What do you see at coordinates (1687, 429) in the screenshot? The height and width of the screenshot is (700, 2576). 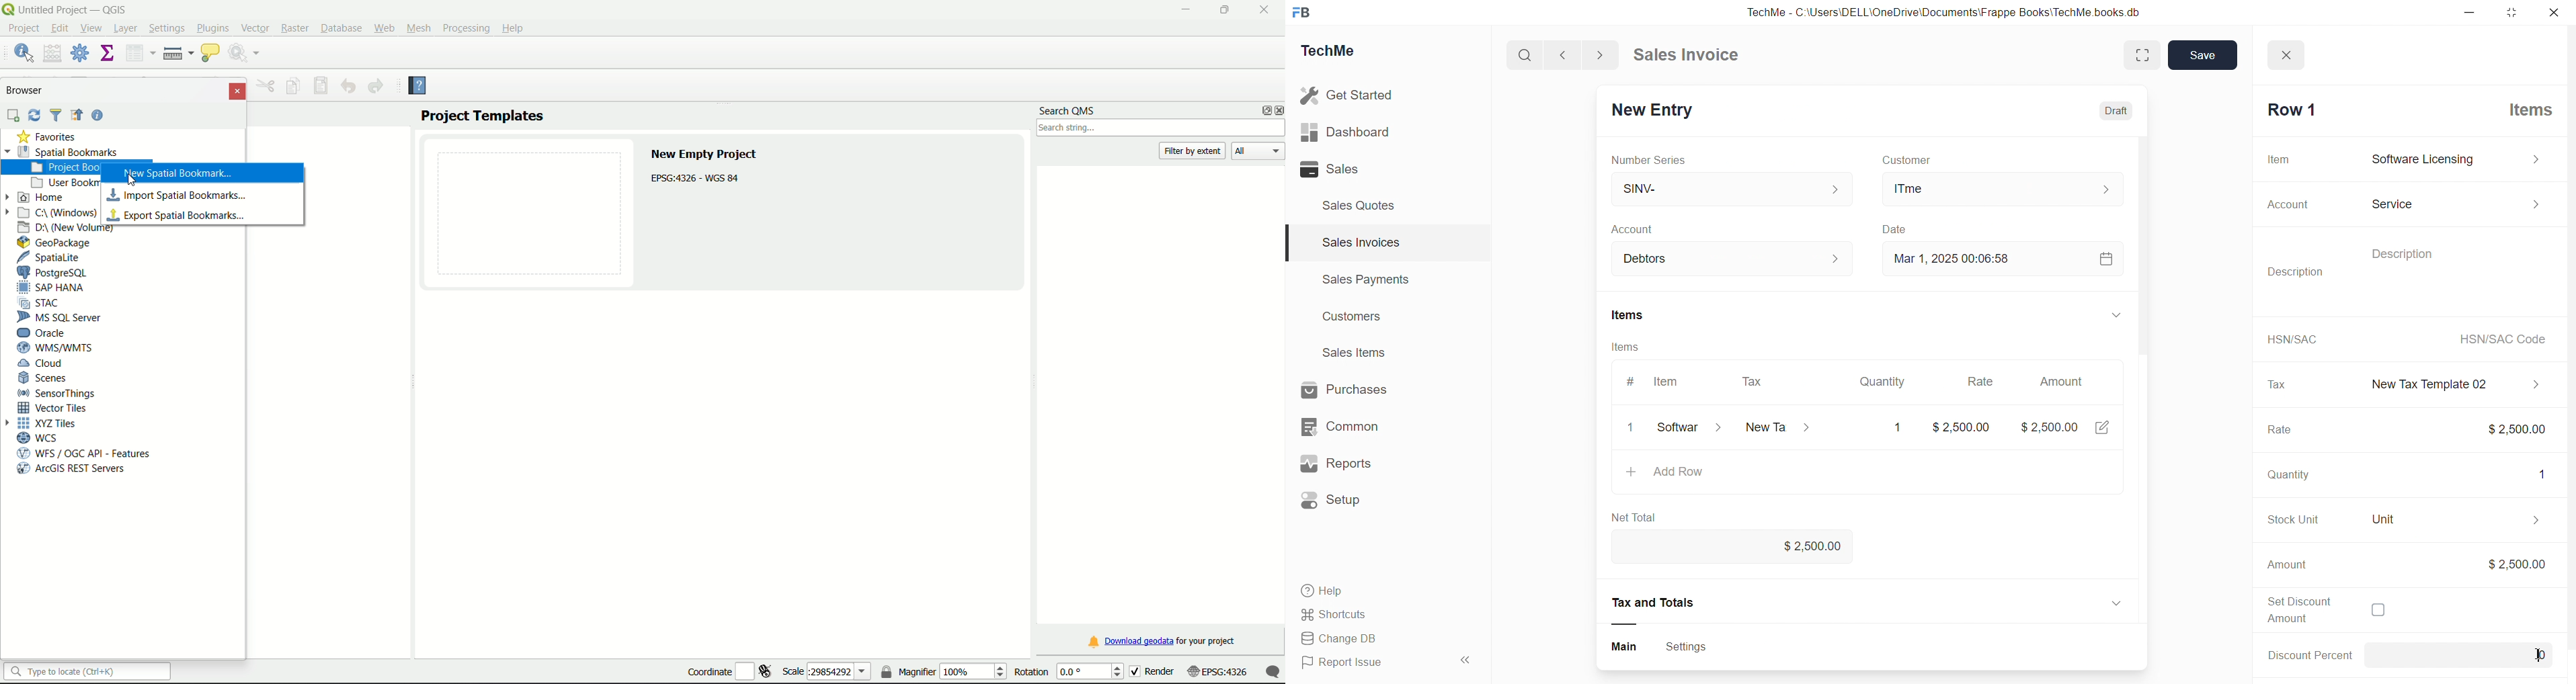 I see `Softwar >` at bounding box center [1687, 429].